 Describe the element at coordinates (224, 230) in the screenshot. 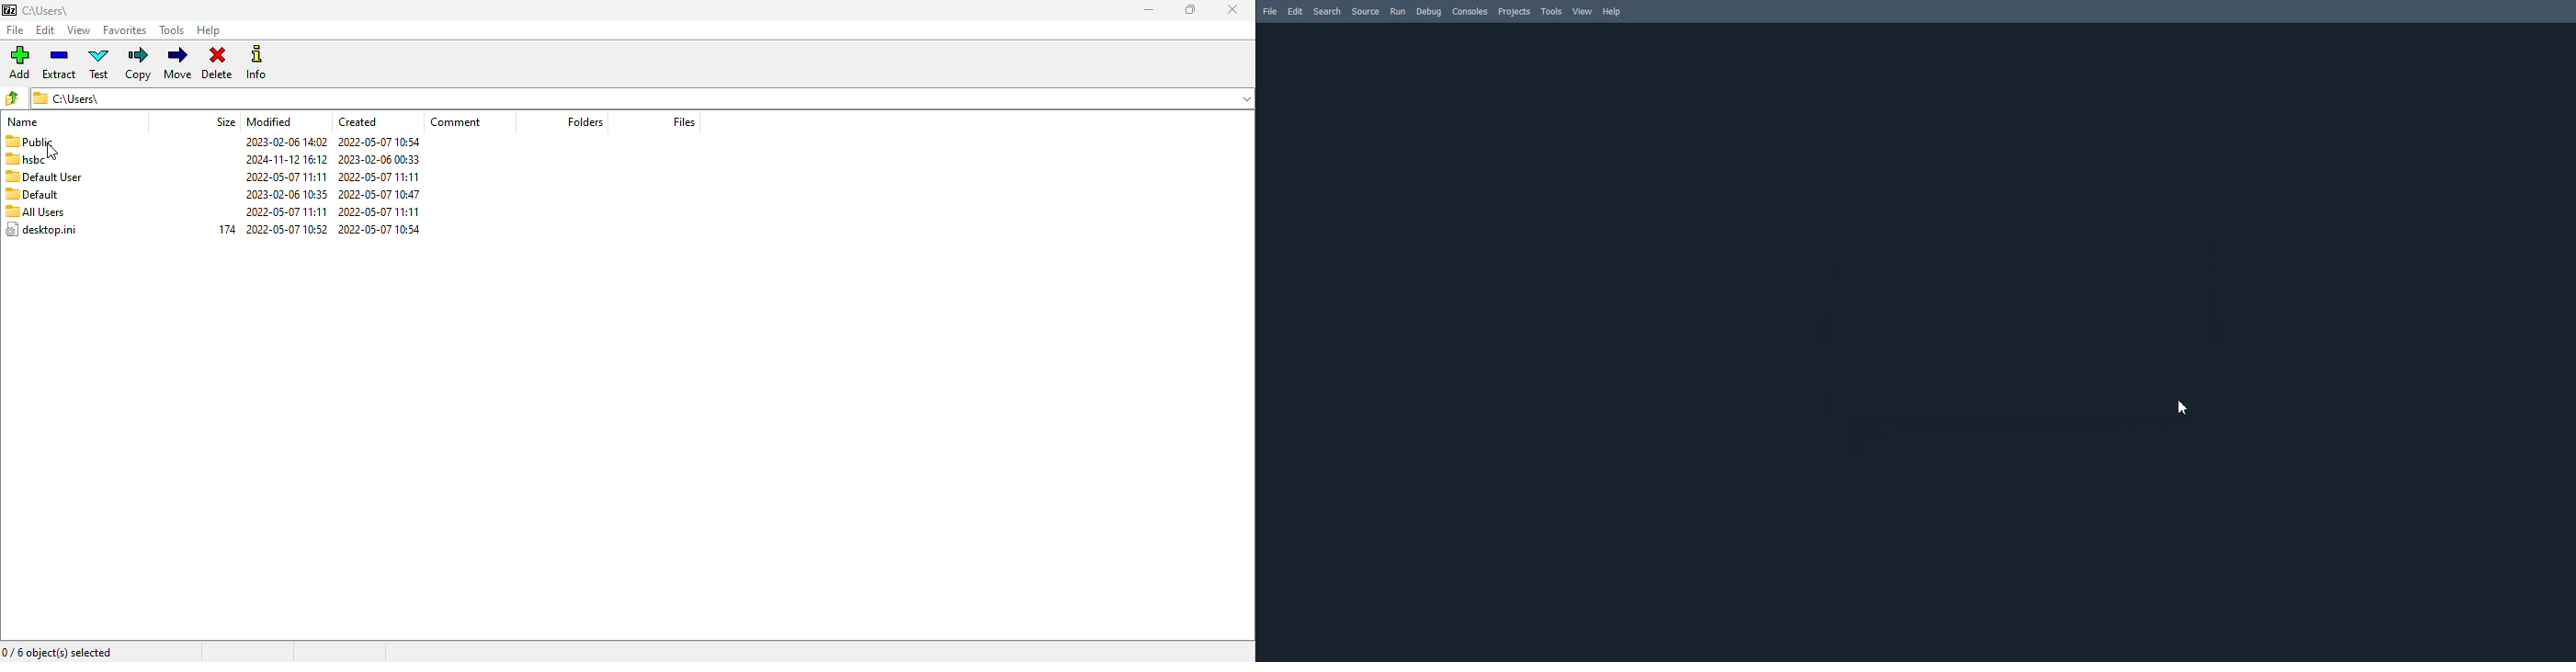

I see `174` at that location.